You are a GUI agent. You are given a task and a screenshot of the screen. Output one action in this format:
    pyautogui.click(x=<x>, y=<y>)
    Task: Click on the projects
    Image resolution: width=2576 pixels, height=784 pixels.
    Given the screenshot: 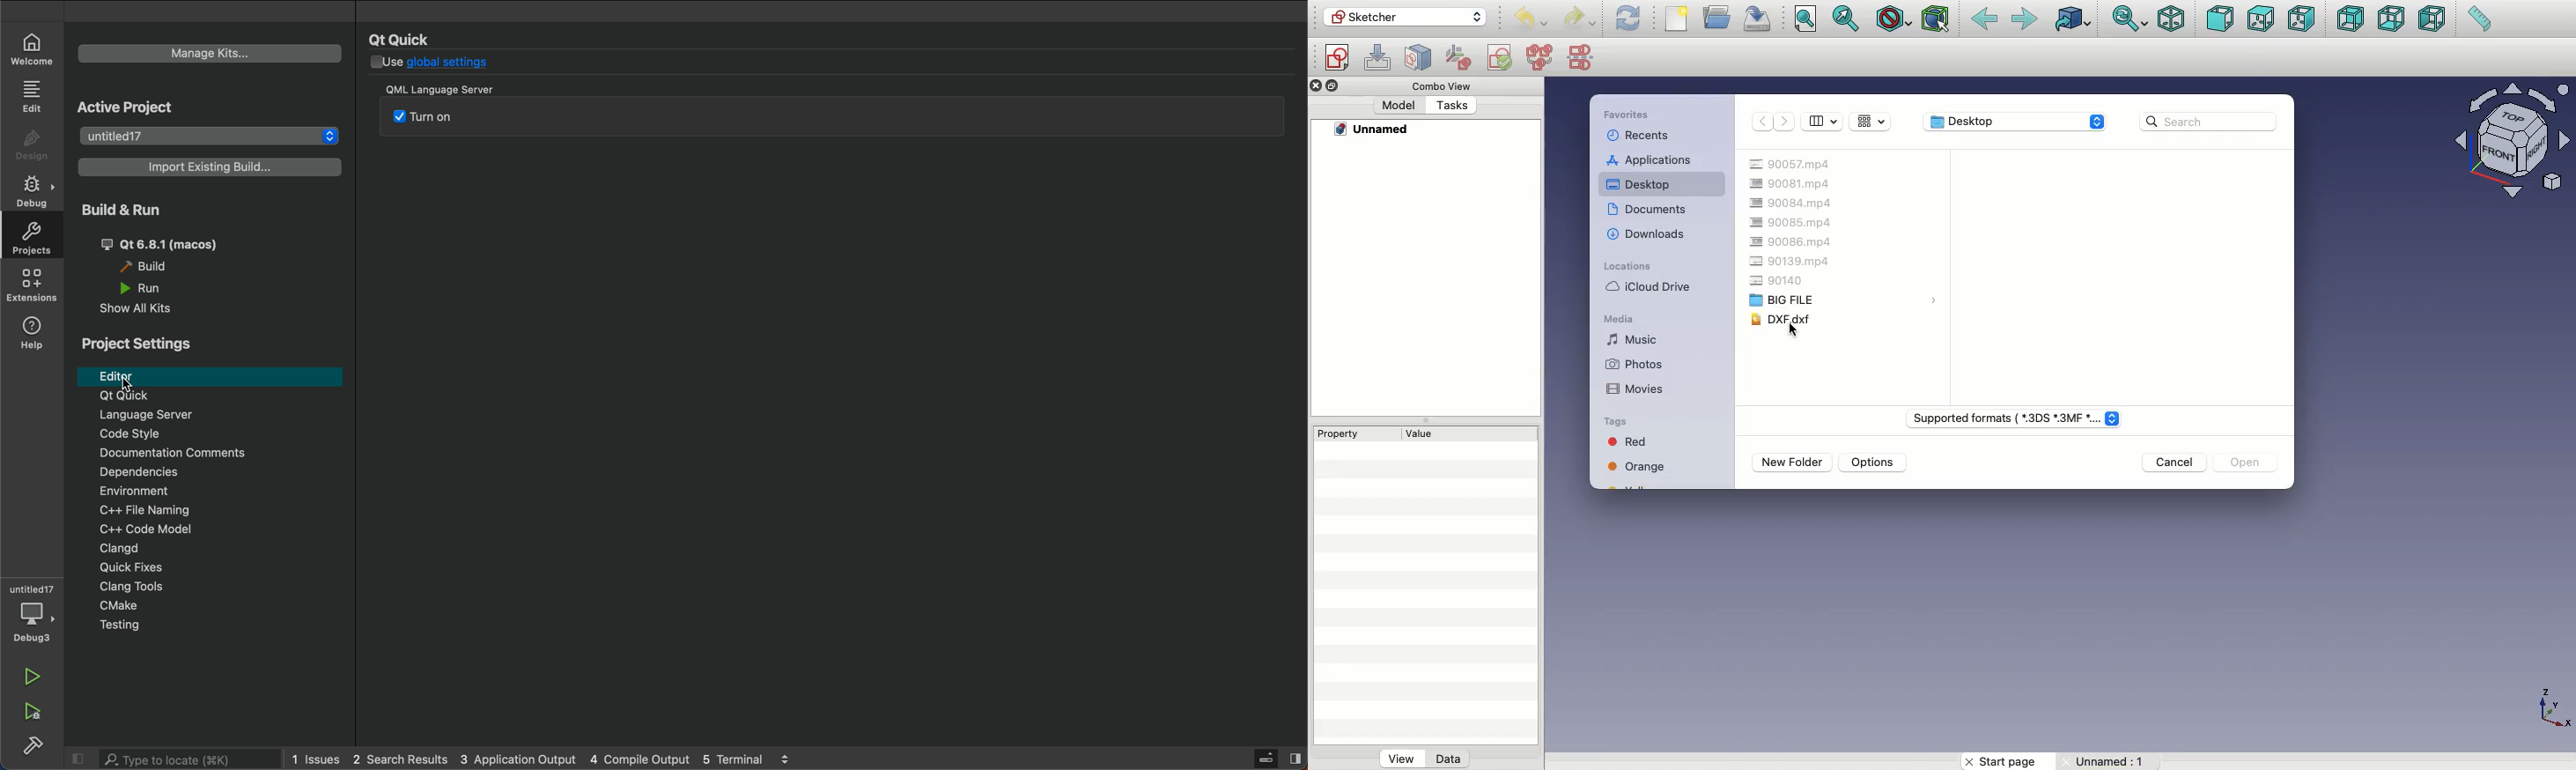 What is the action you would take?
    pyautogui.click(x=36, y=238)
    